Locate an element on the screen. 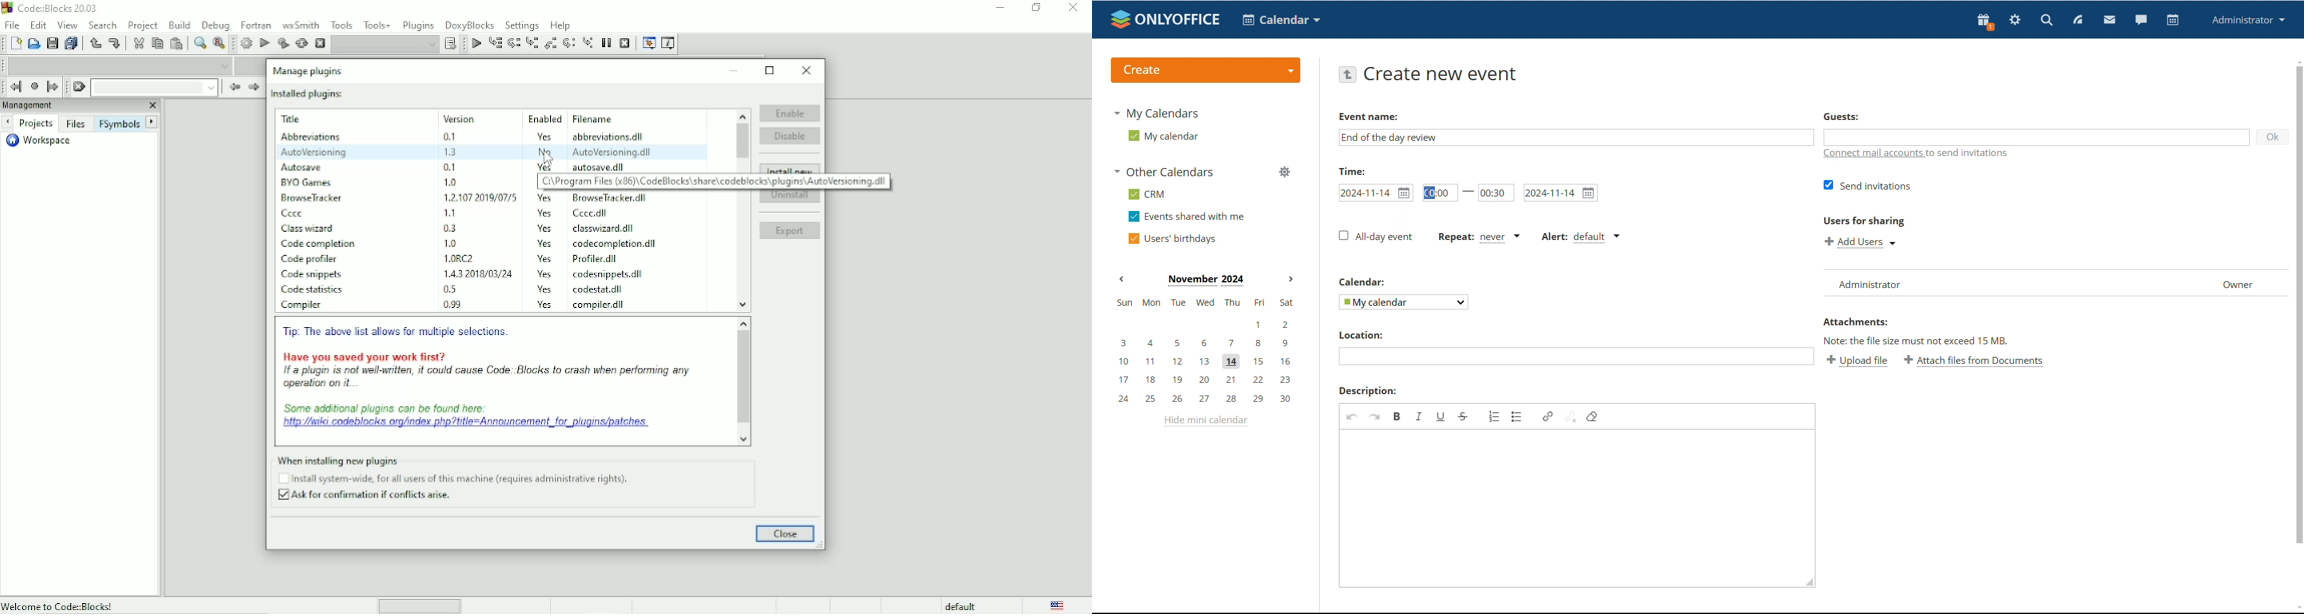 The height and width of the screenshot is (616, 2324). search is located at coordinates (2046, 21).